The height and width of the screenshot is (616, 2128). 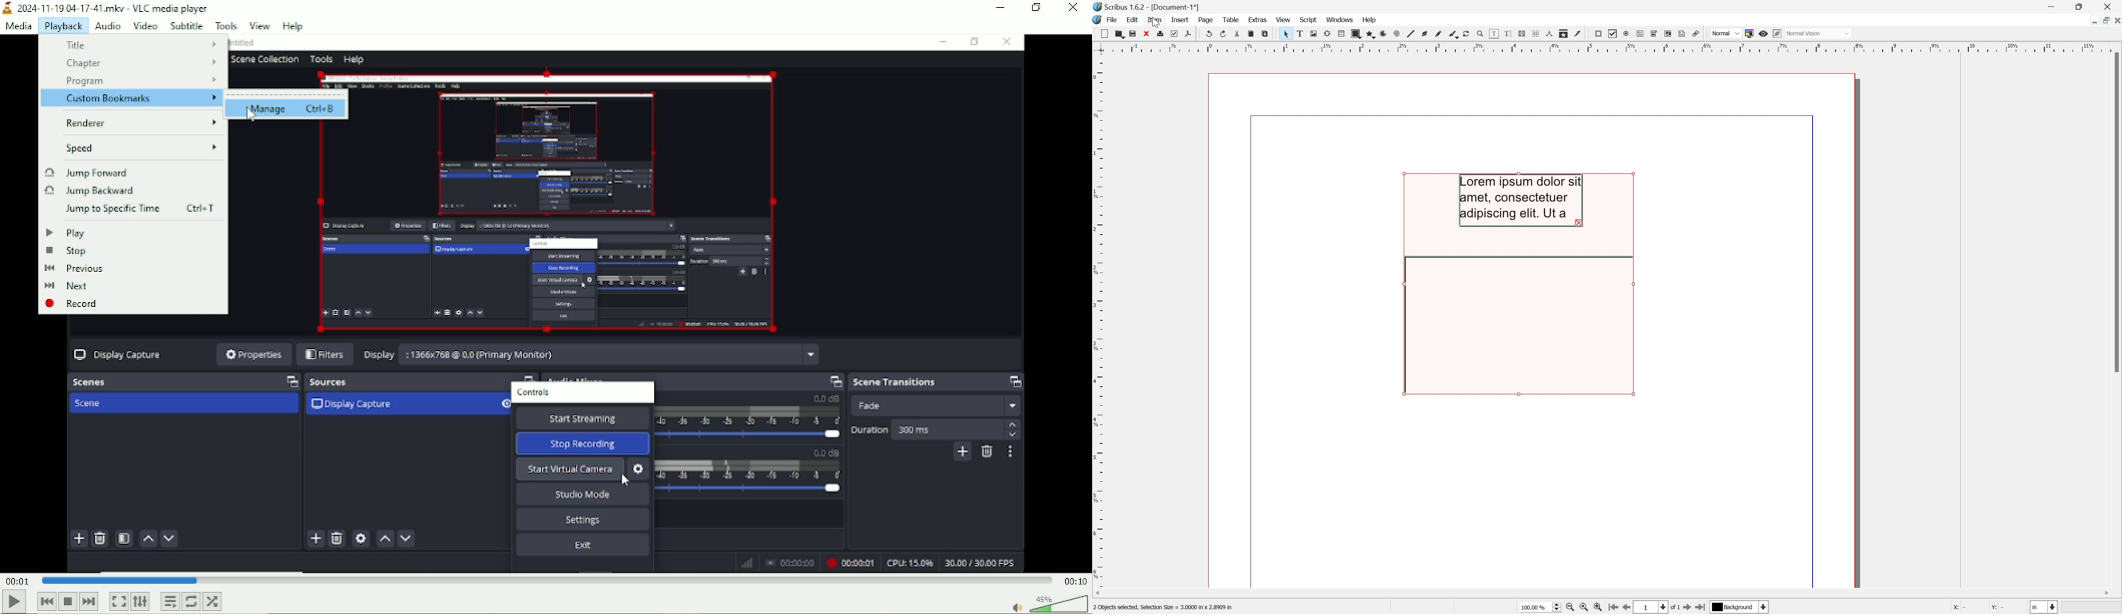 What do you see at coordinates (1188, 35) in the screenshot?
I see `Save as PDF` at bounding box center [1188, 35].